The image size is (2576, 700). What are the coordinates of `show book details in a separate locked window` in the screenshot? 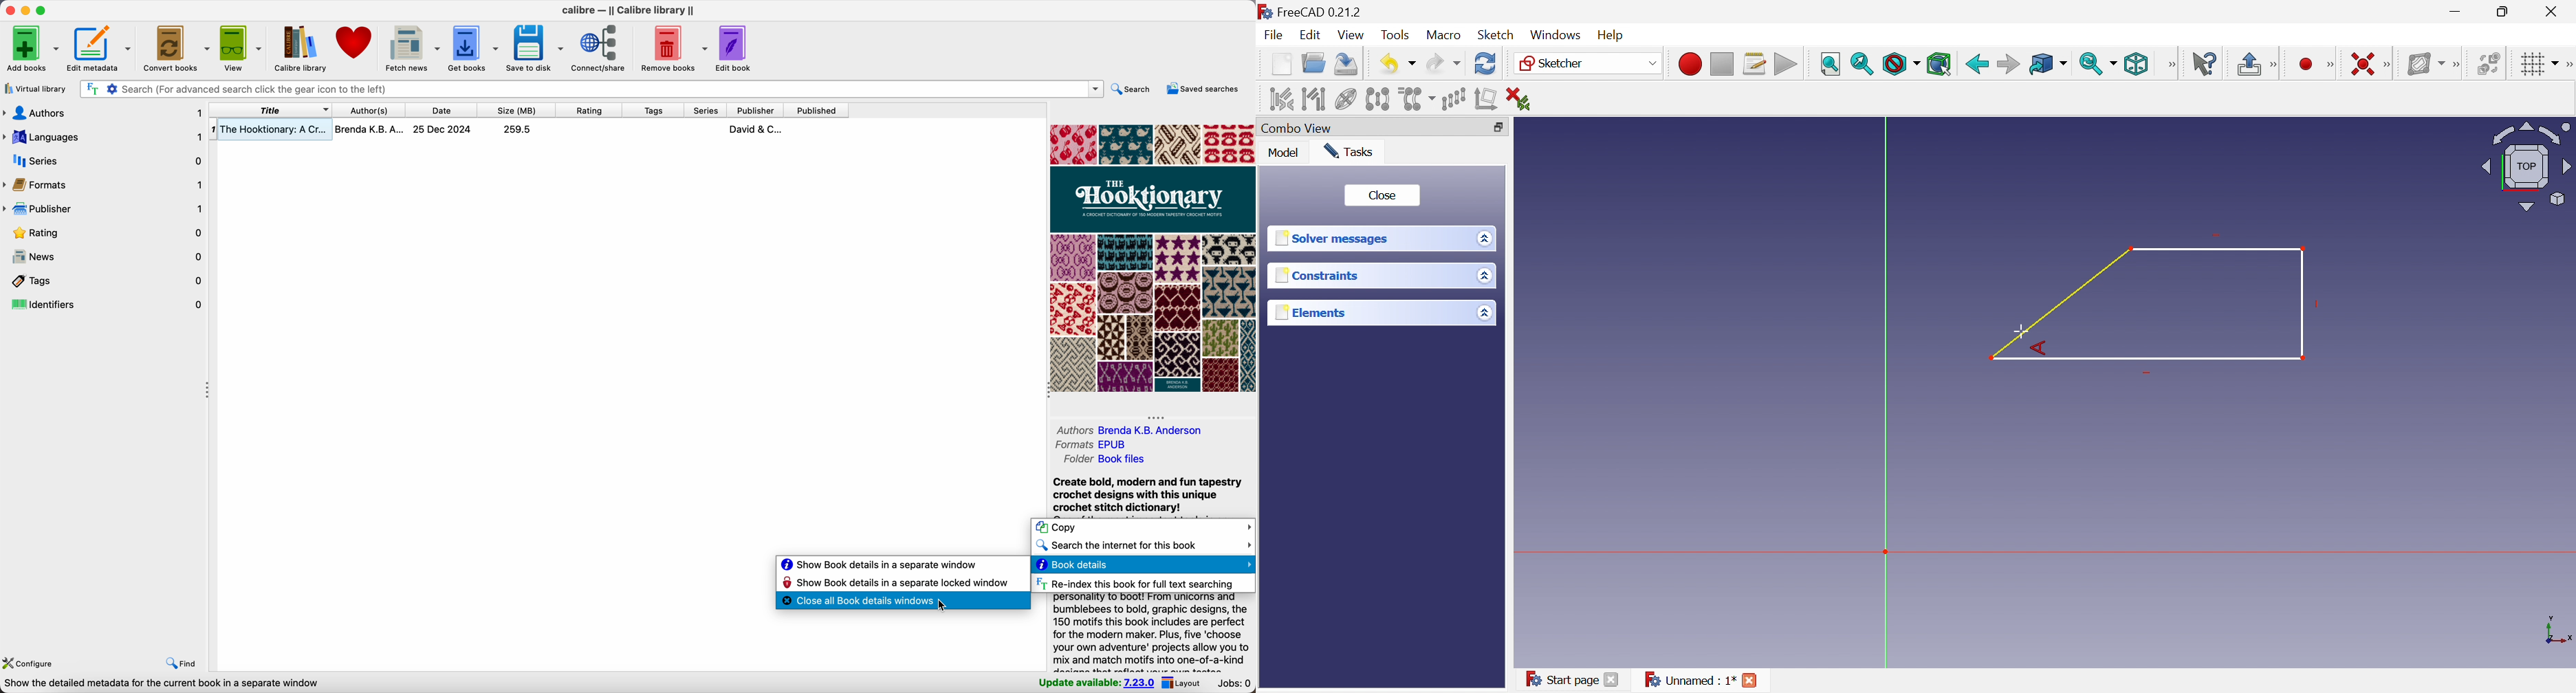 It's located at (897, 584).